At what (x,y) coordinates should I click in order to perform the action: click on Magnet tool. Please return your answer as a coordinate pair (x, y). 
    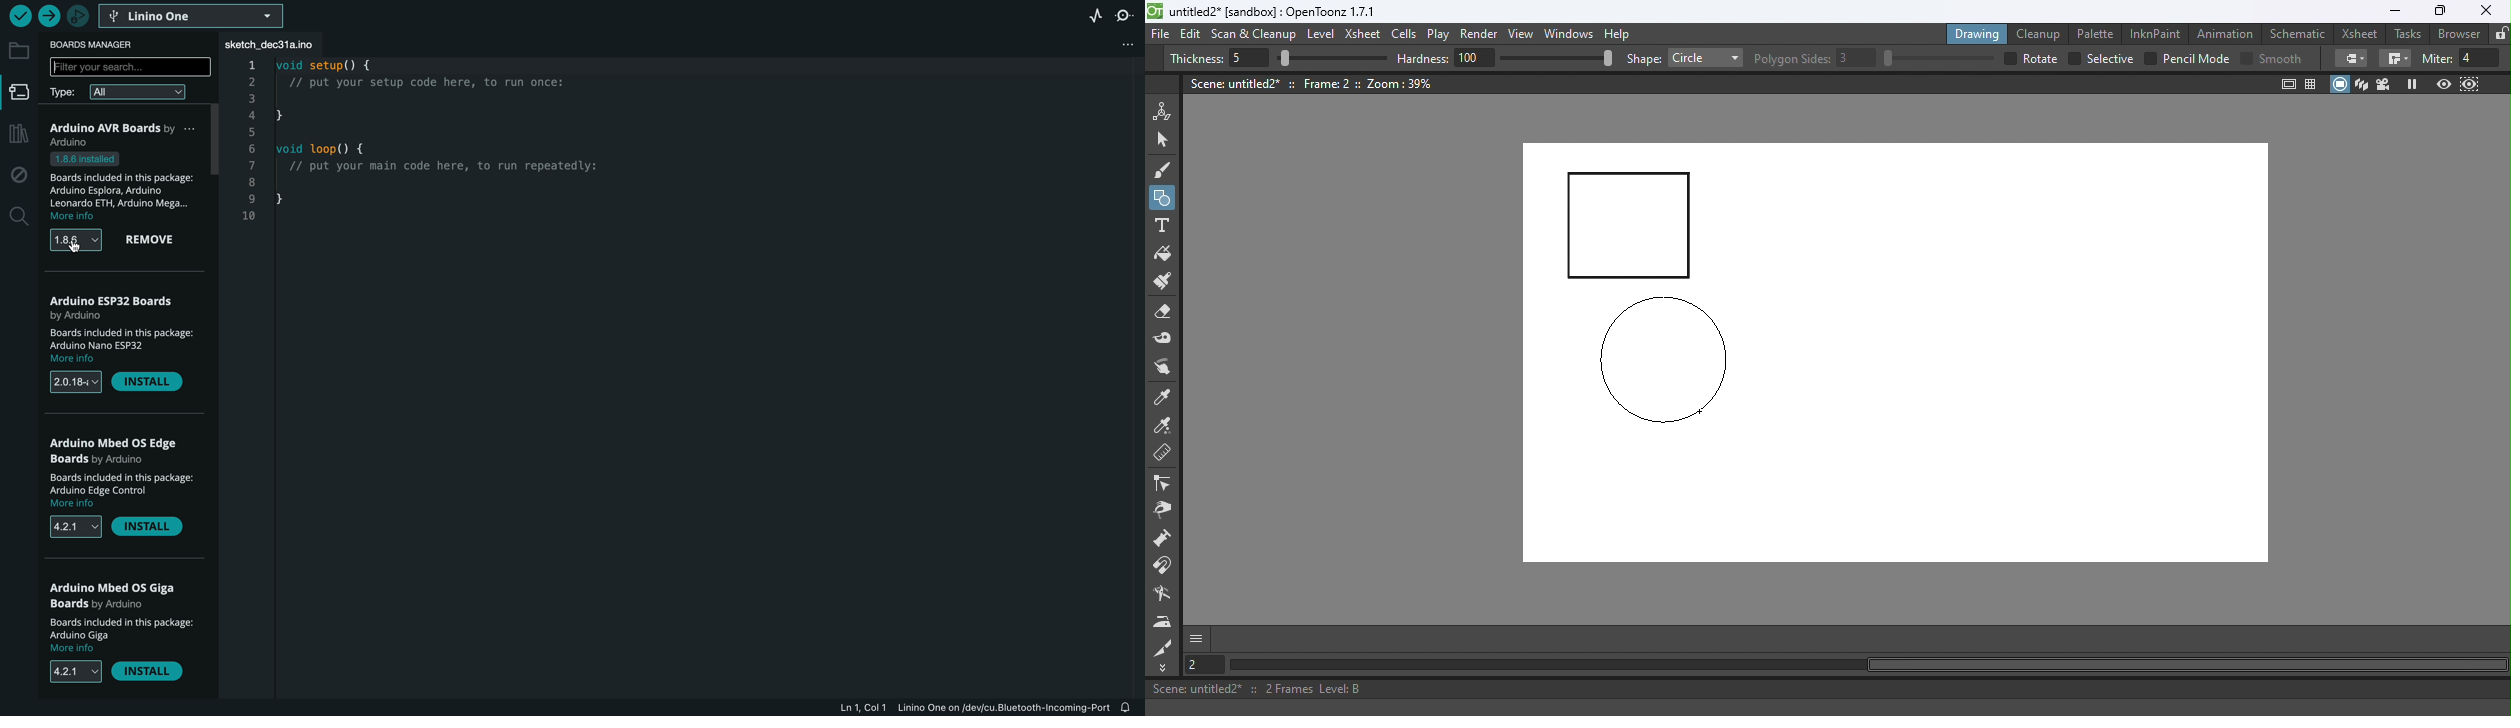
    Looking at the image, I should click on (1164, 566).